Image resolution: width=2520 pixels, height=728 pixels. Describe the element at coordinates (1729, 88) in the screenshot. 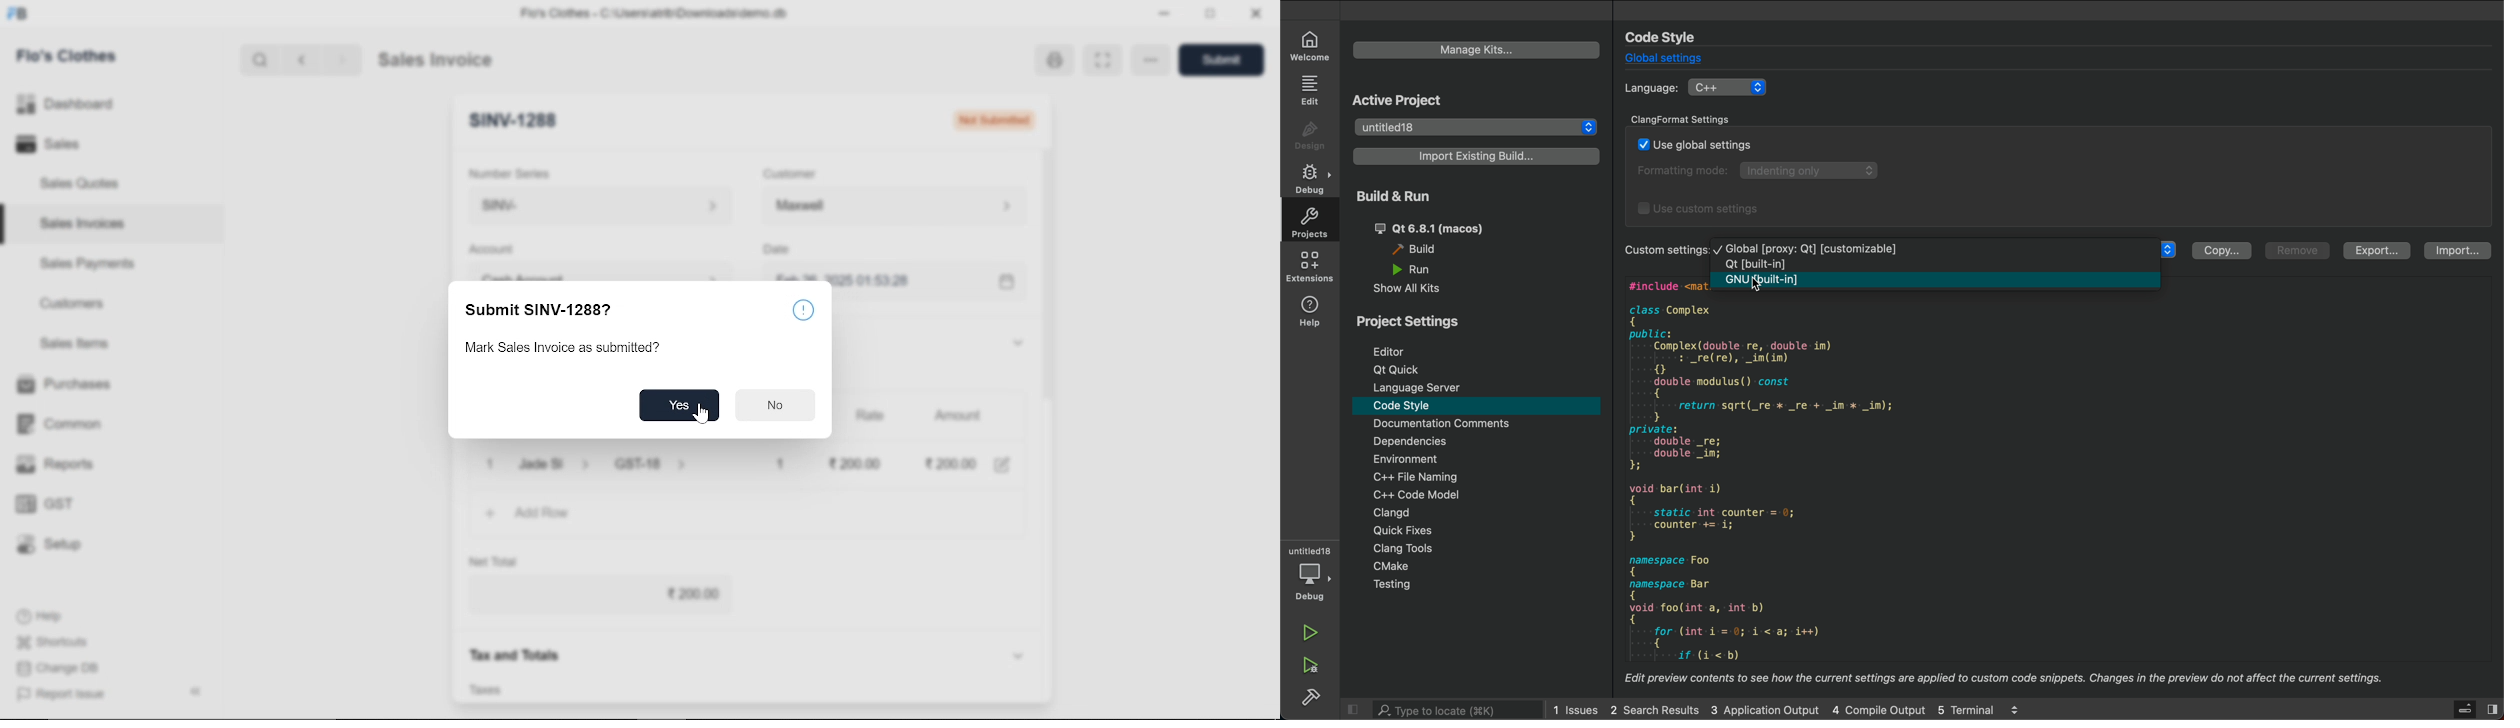

I see `C++` at that location.